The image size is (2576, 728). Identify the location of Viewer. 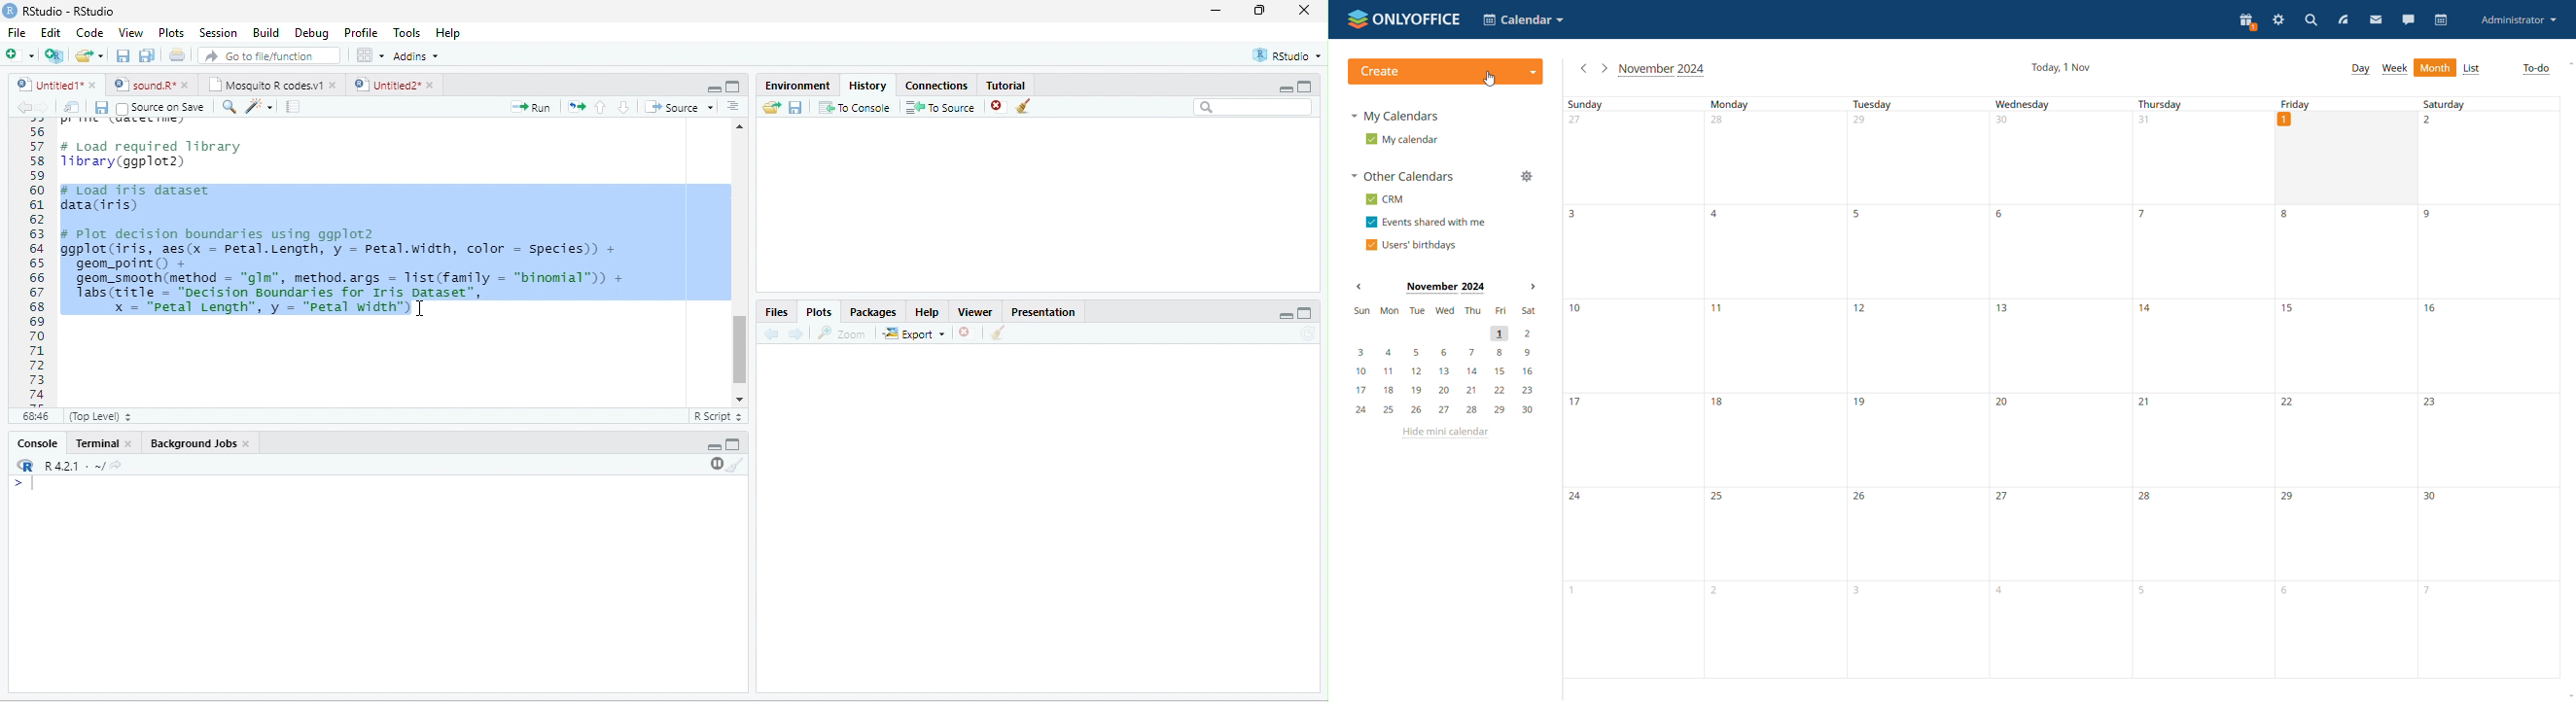
(975, 312).